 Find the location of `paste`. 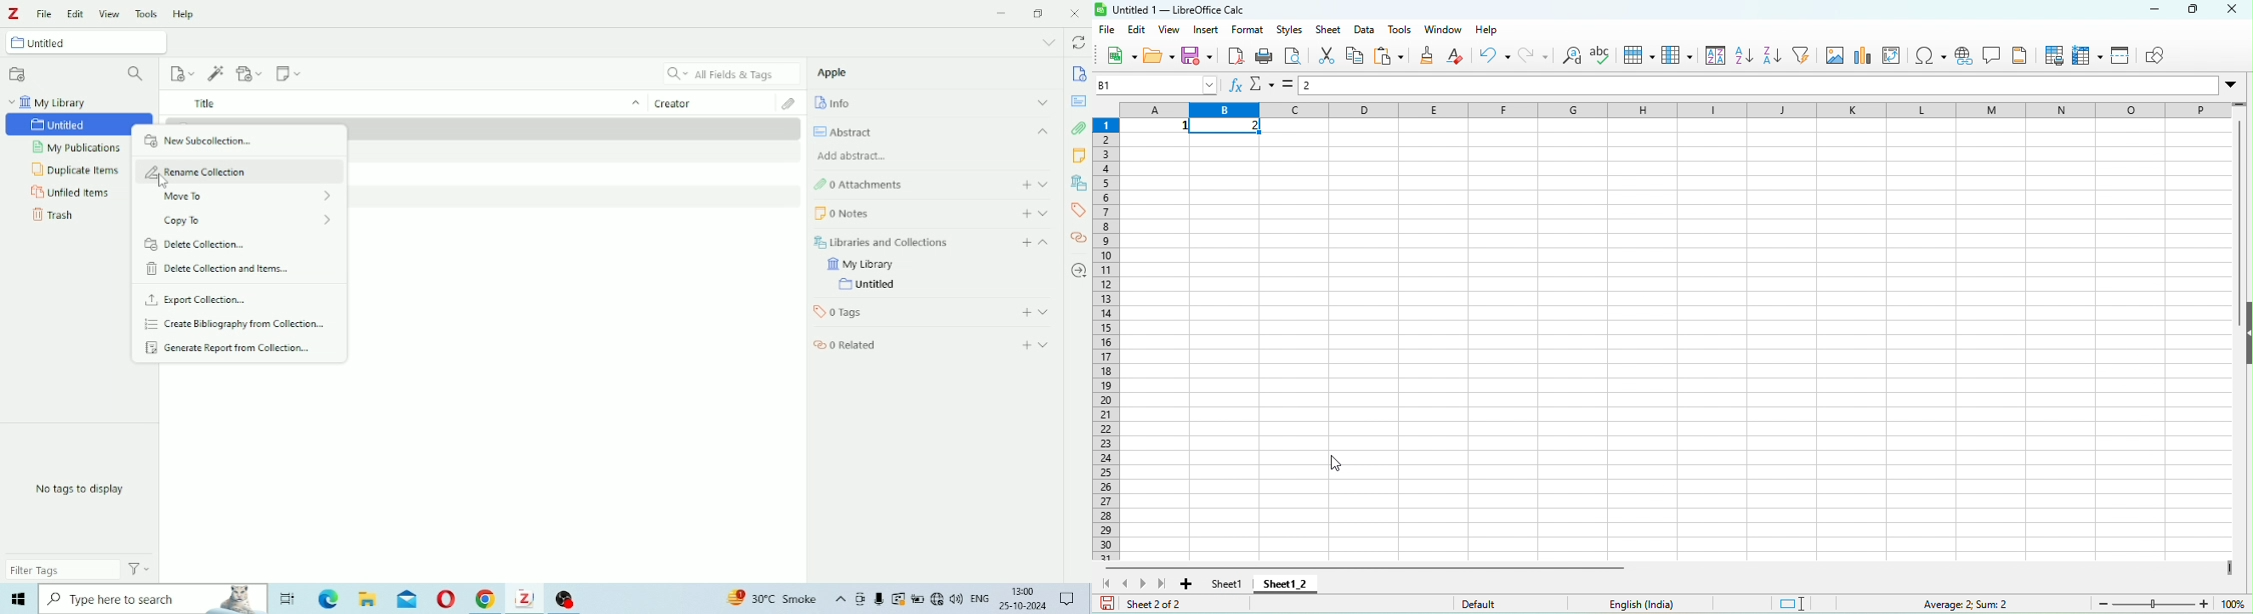

paste is located at coordinates (1391, 55).